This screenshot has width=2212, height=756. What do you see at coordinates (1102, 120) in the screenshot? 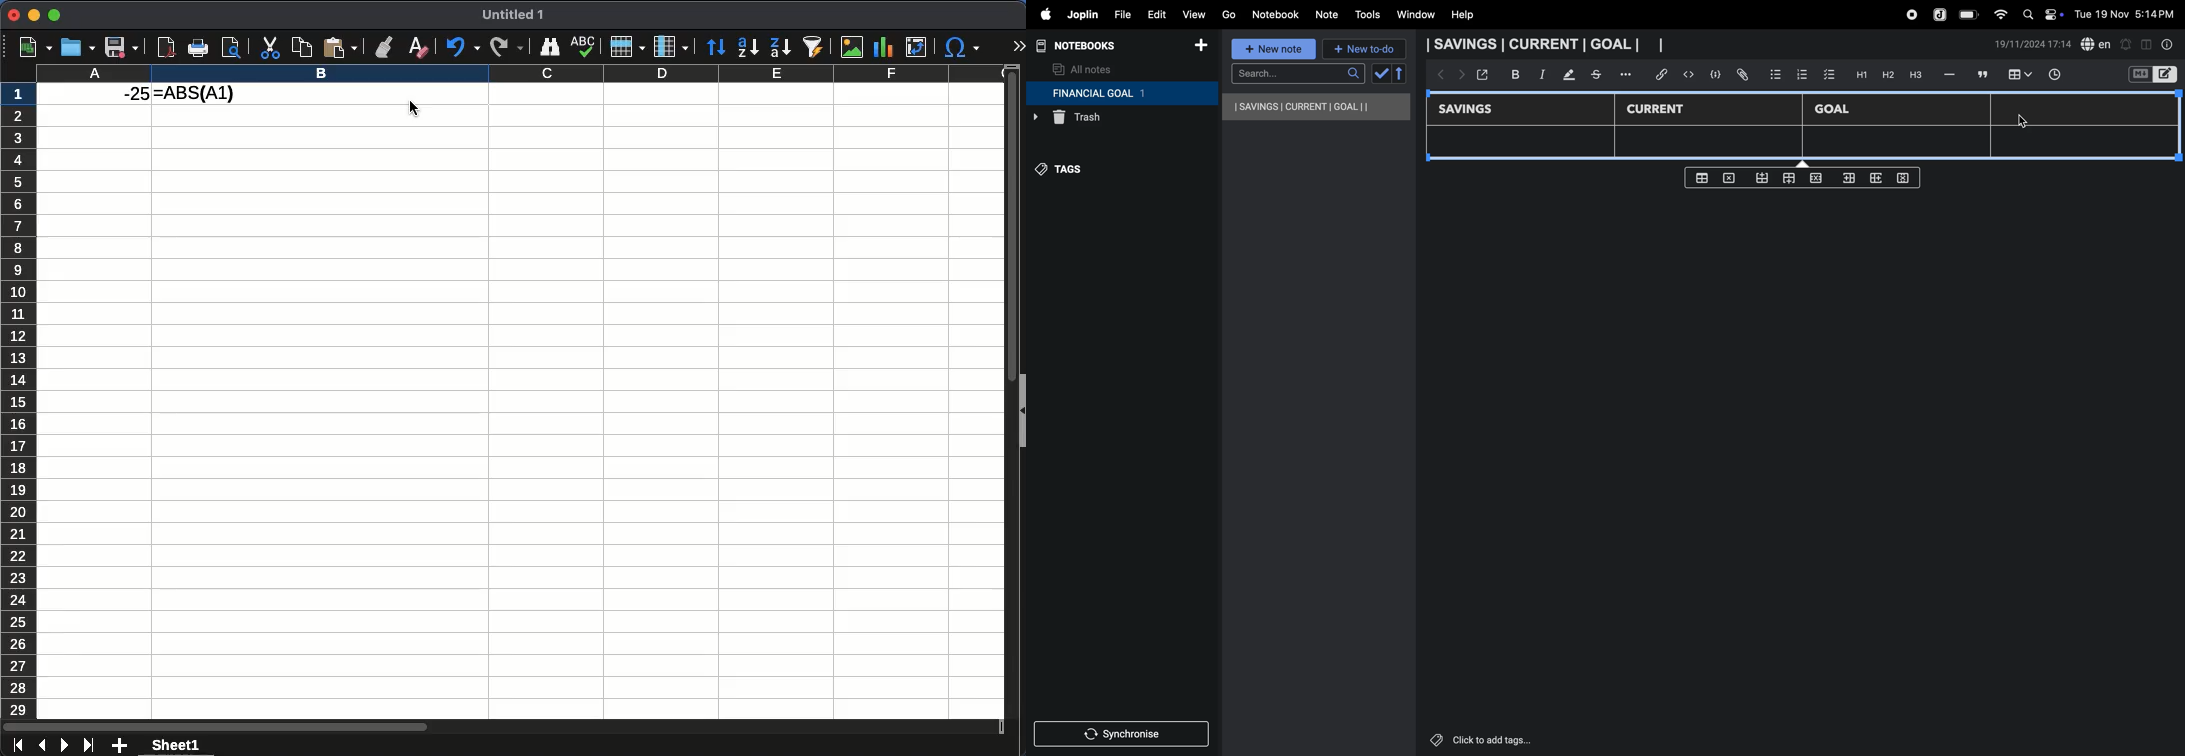
I see `trash` at bounding box center [1102, 120].